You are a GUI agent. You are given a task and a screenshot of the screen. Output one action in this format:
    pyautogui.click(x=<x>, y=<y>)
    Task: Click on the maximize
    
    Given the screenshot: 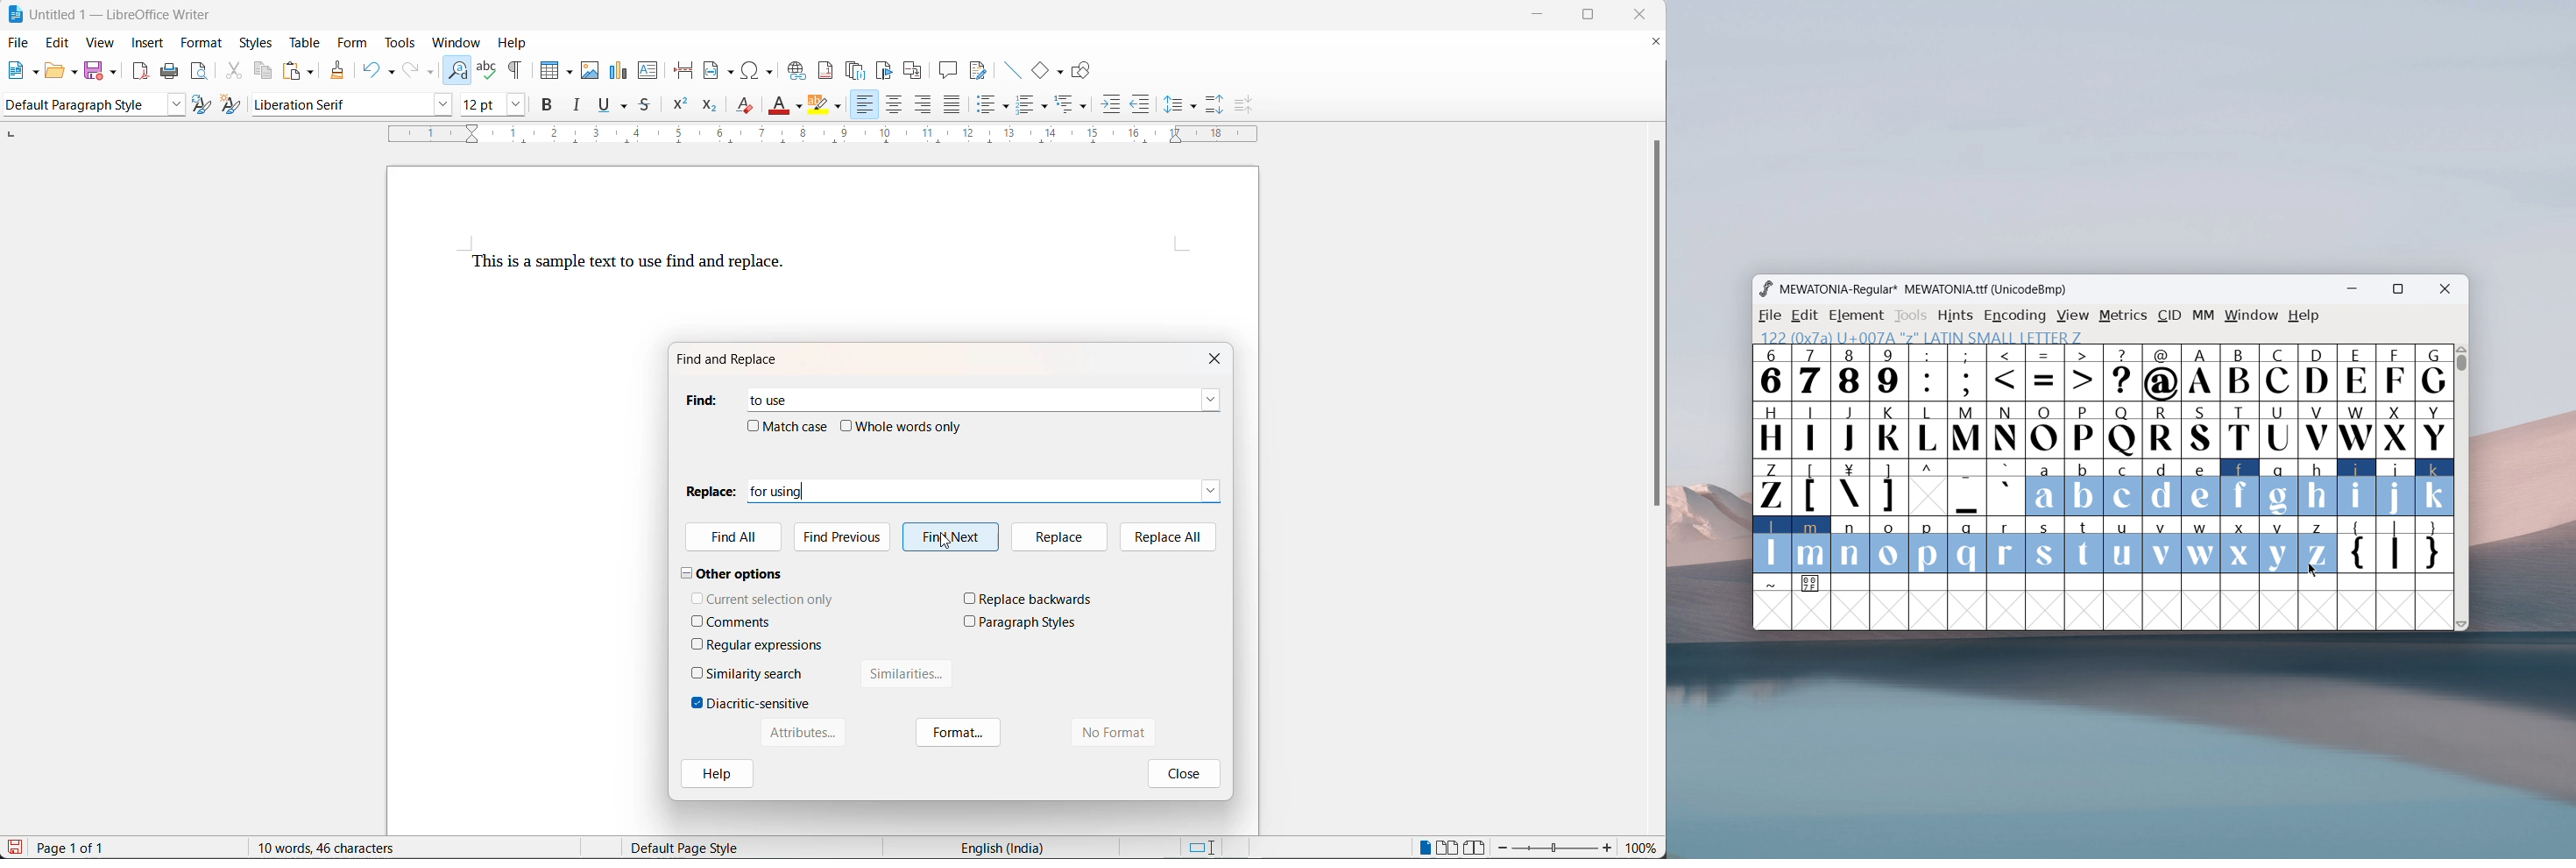 What is the action you would take?
    pyautogui.click(x=2397, y=291)
    